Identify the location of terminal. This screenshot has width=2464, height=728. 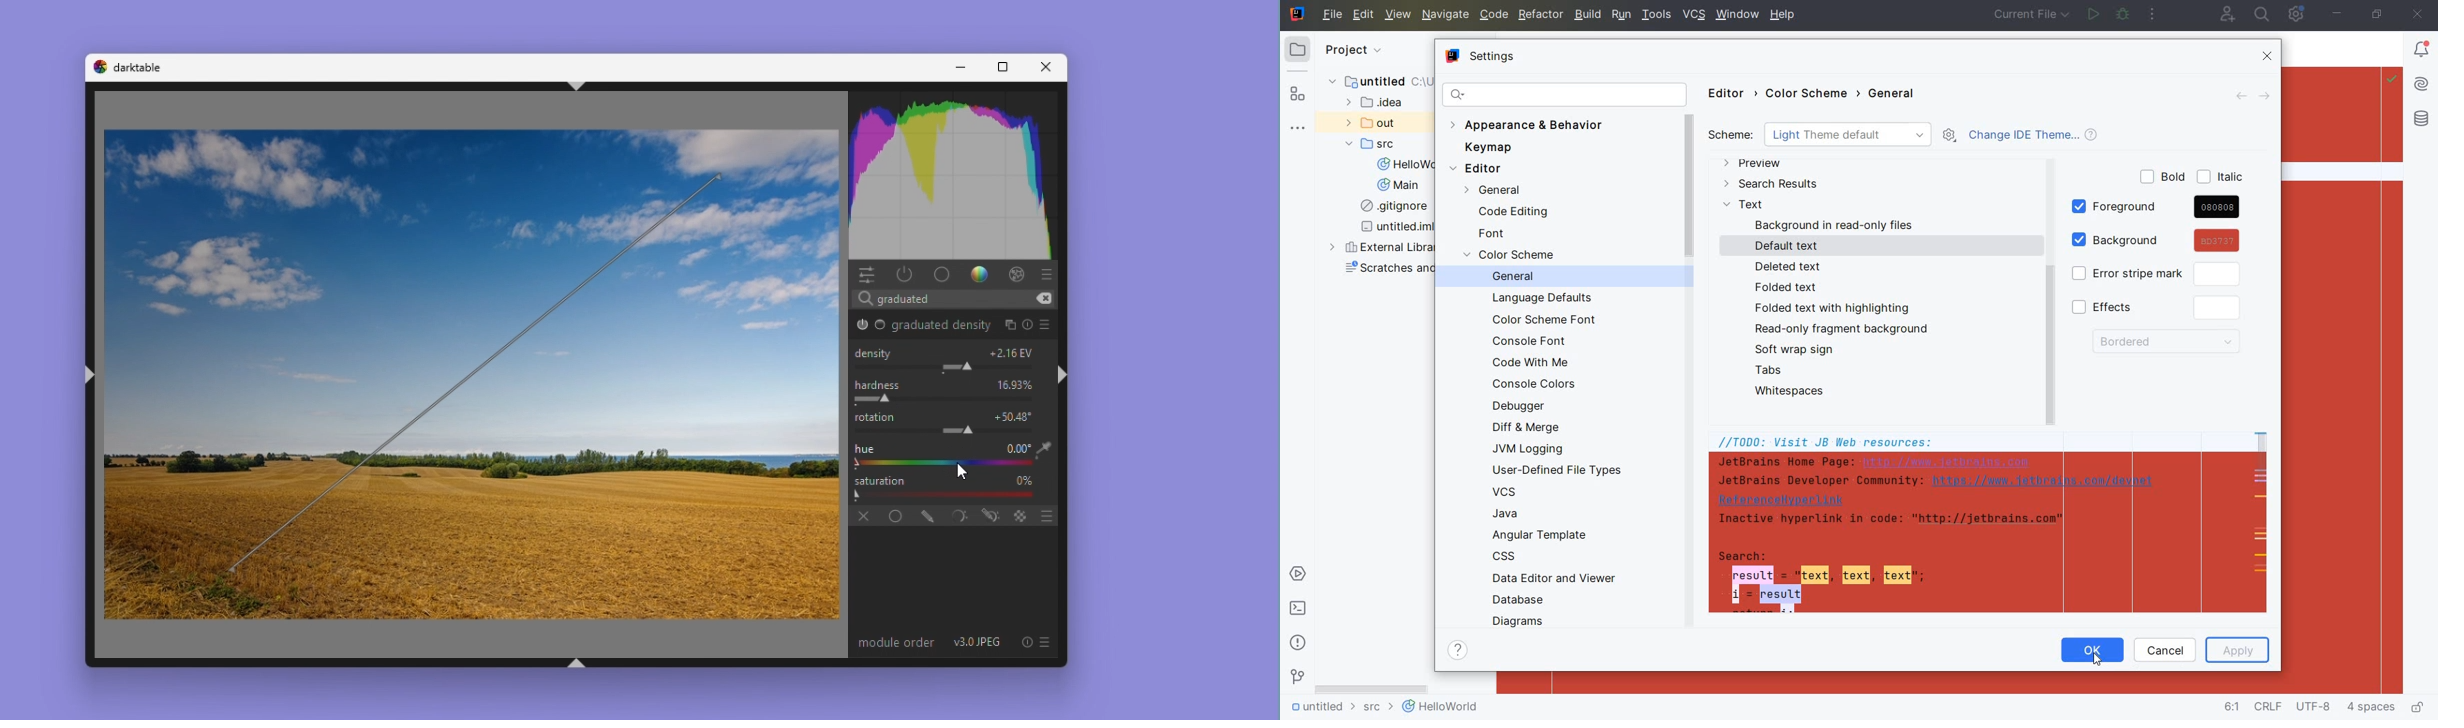
(1299, 609).